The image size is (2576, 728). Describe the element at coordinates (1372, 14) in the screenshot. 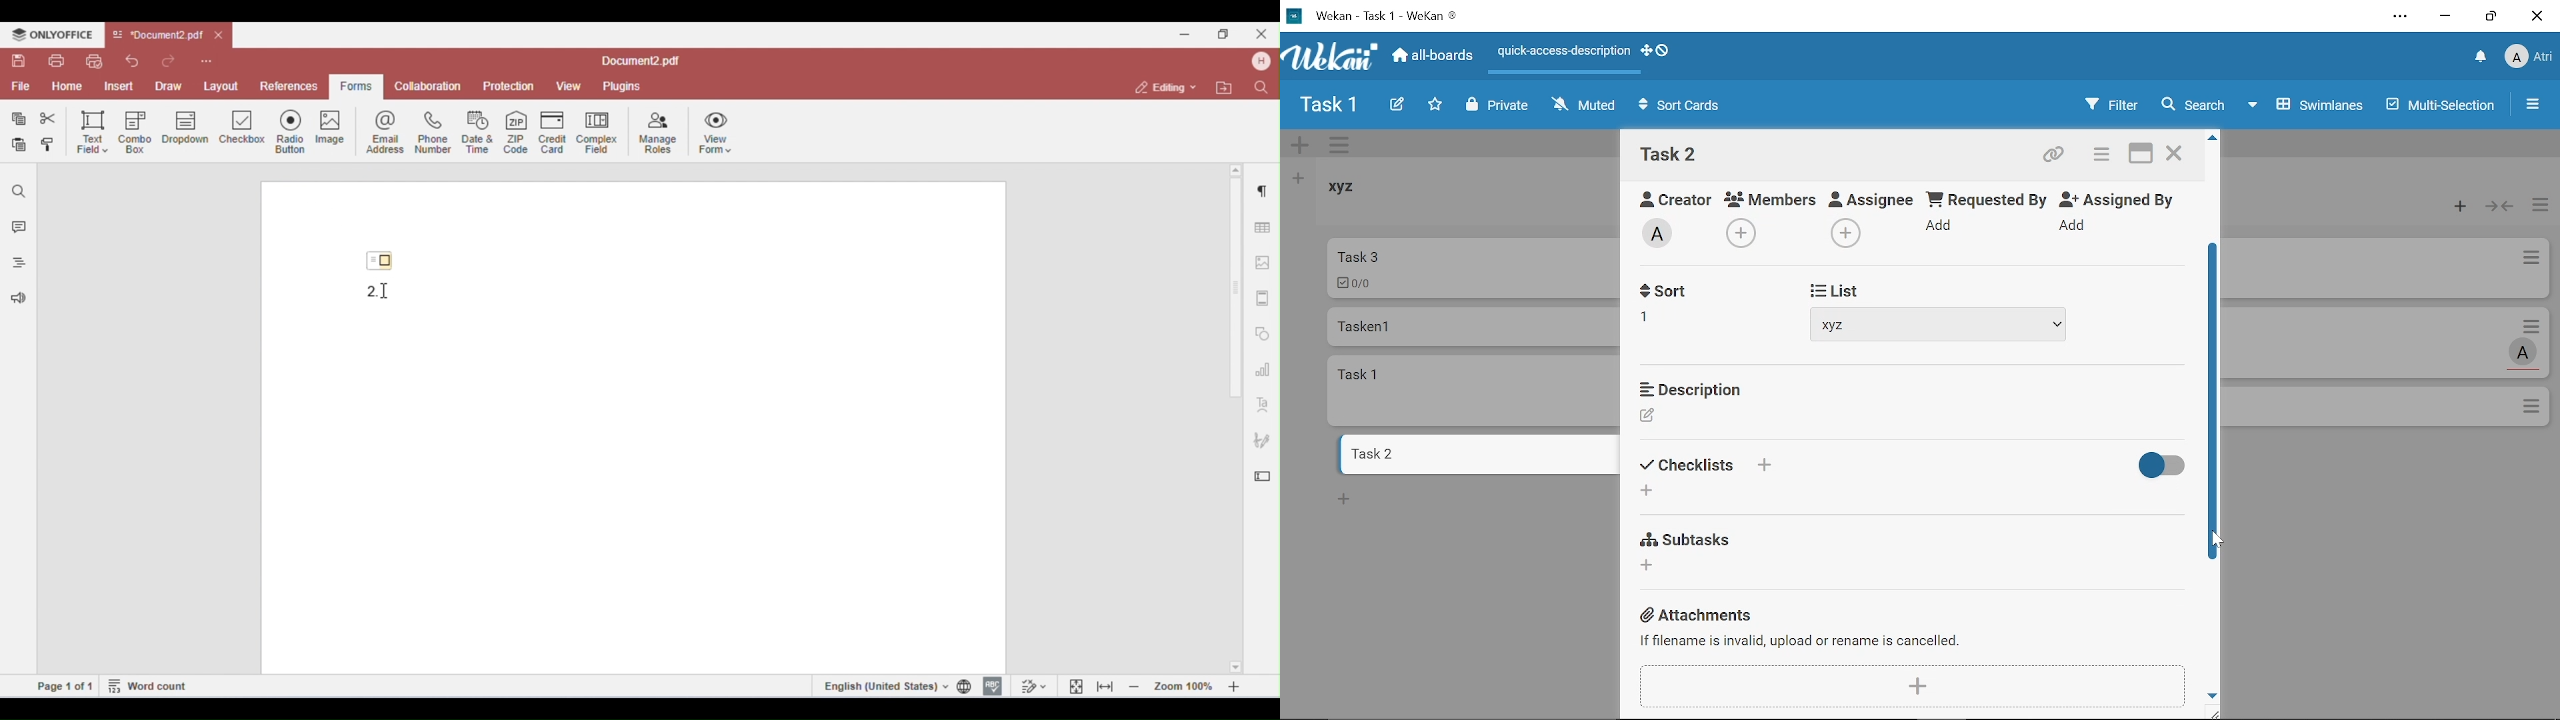

I see `Current window` at that location.